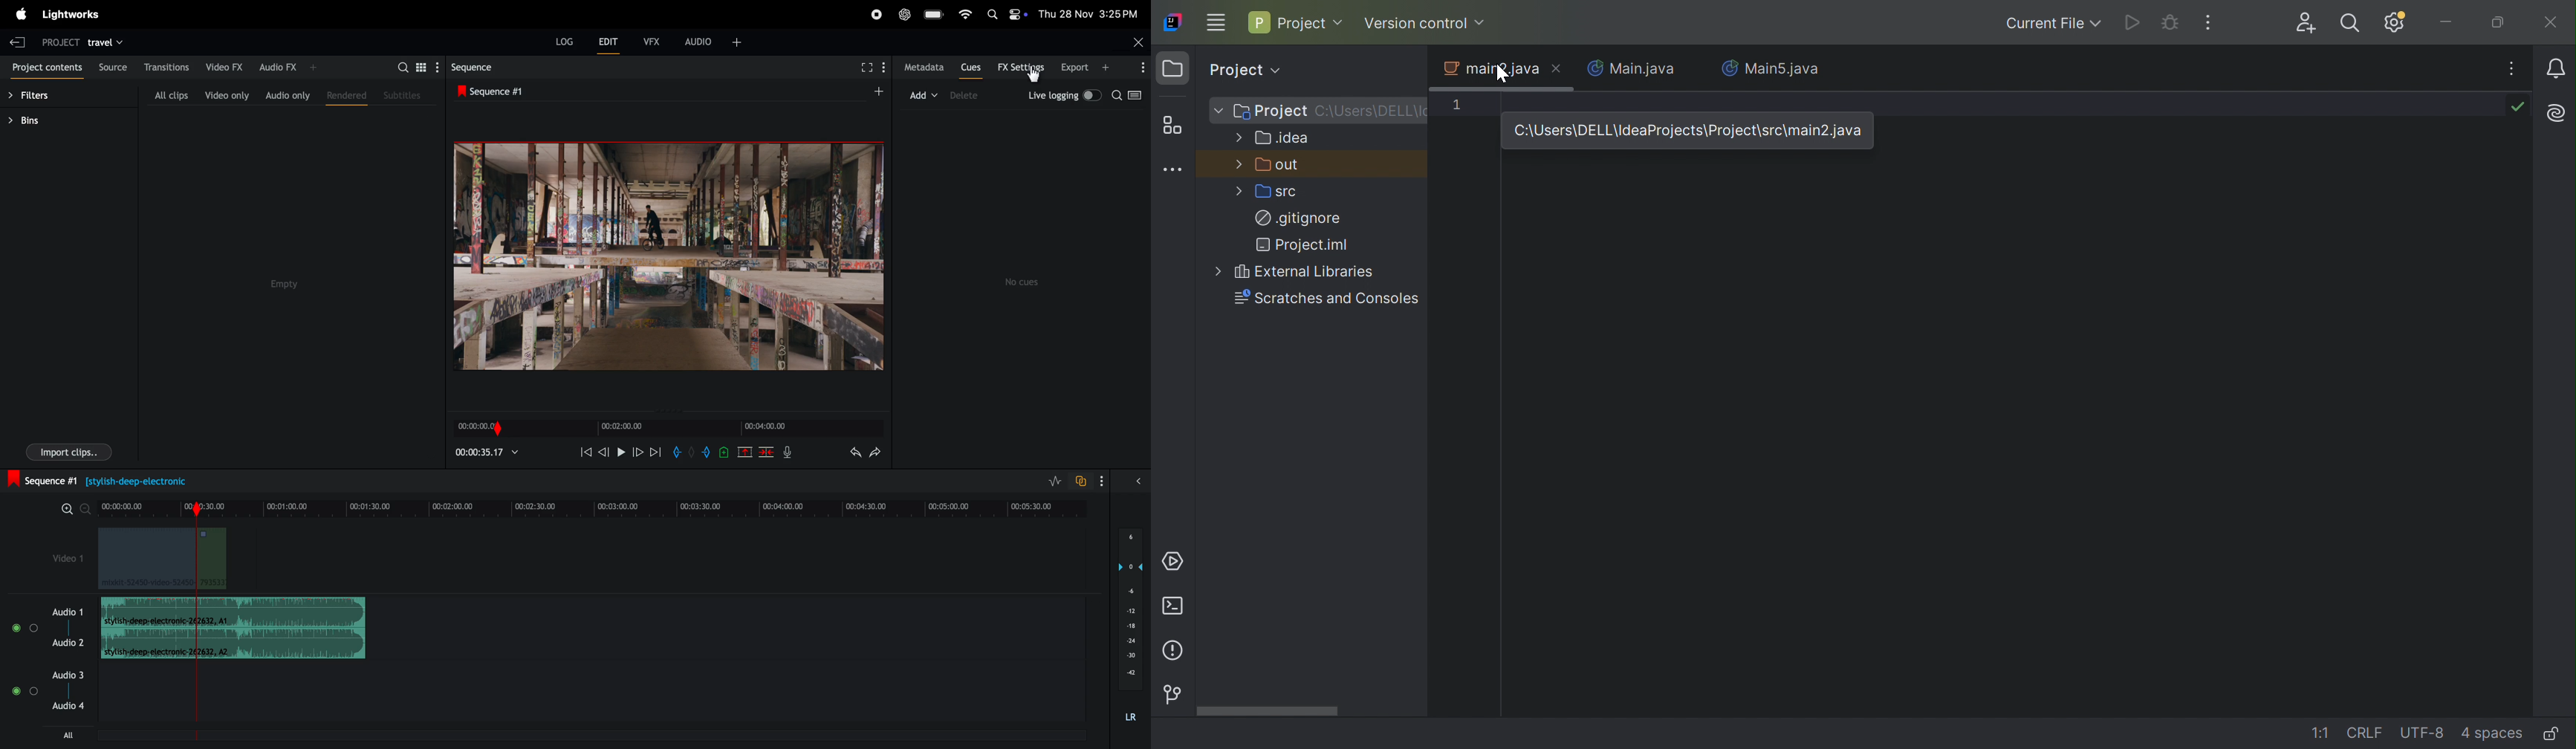 Image resolution: width=2576 pixels, height=756 pixels. Describe the element at coordinates (346, 98) in the screenshot. I see `rendered` at that location.